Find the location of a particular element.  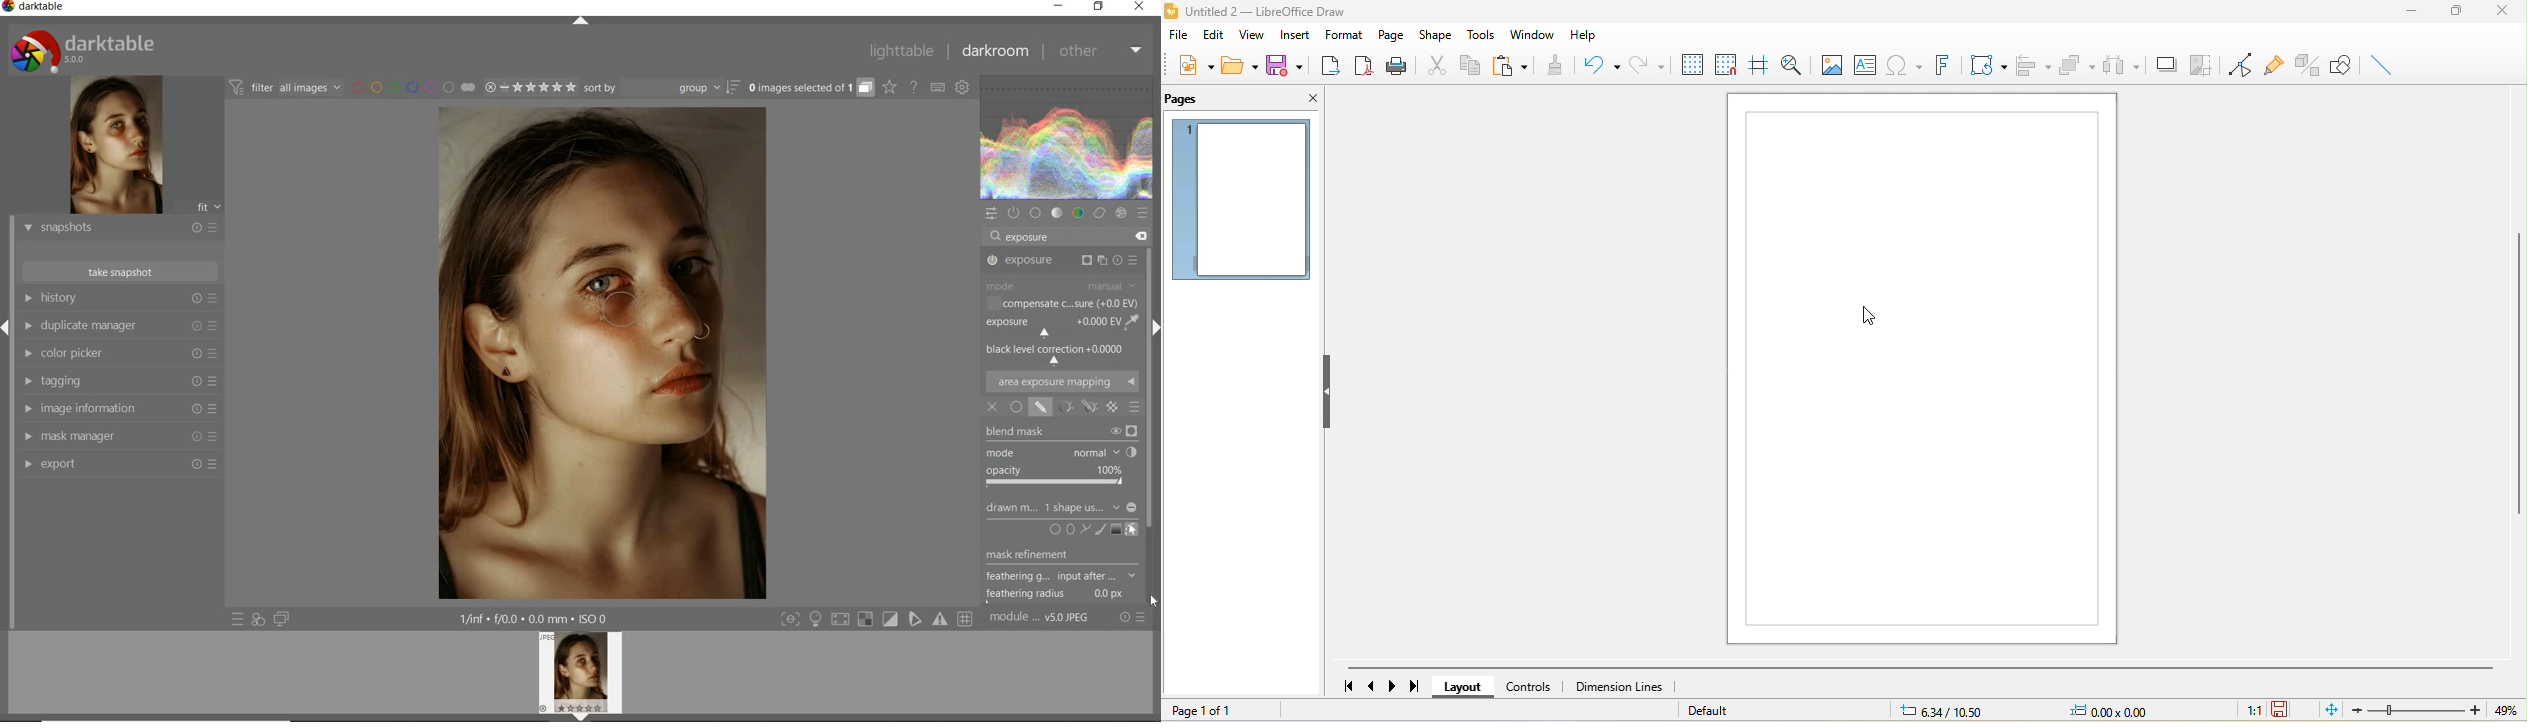

darkroom is located at coordinates (994, 52).